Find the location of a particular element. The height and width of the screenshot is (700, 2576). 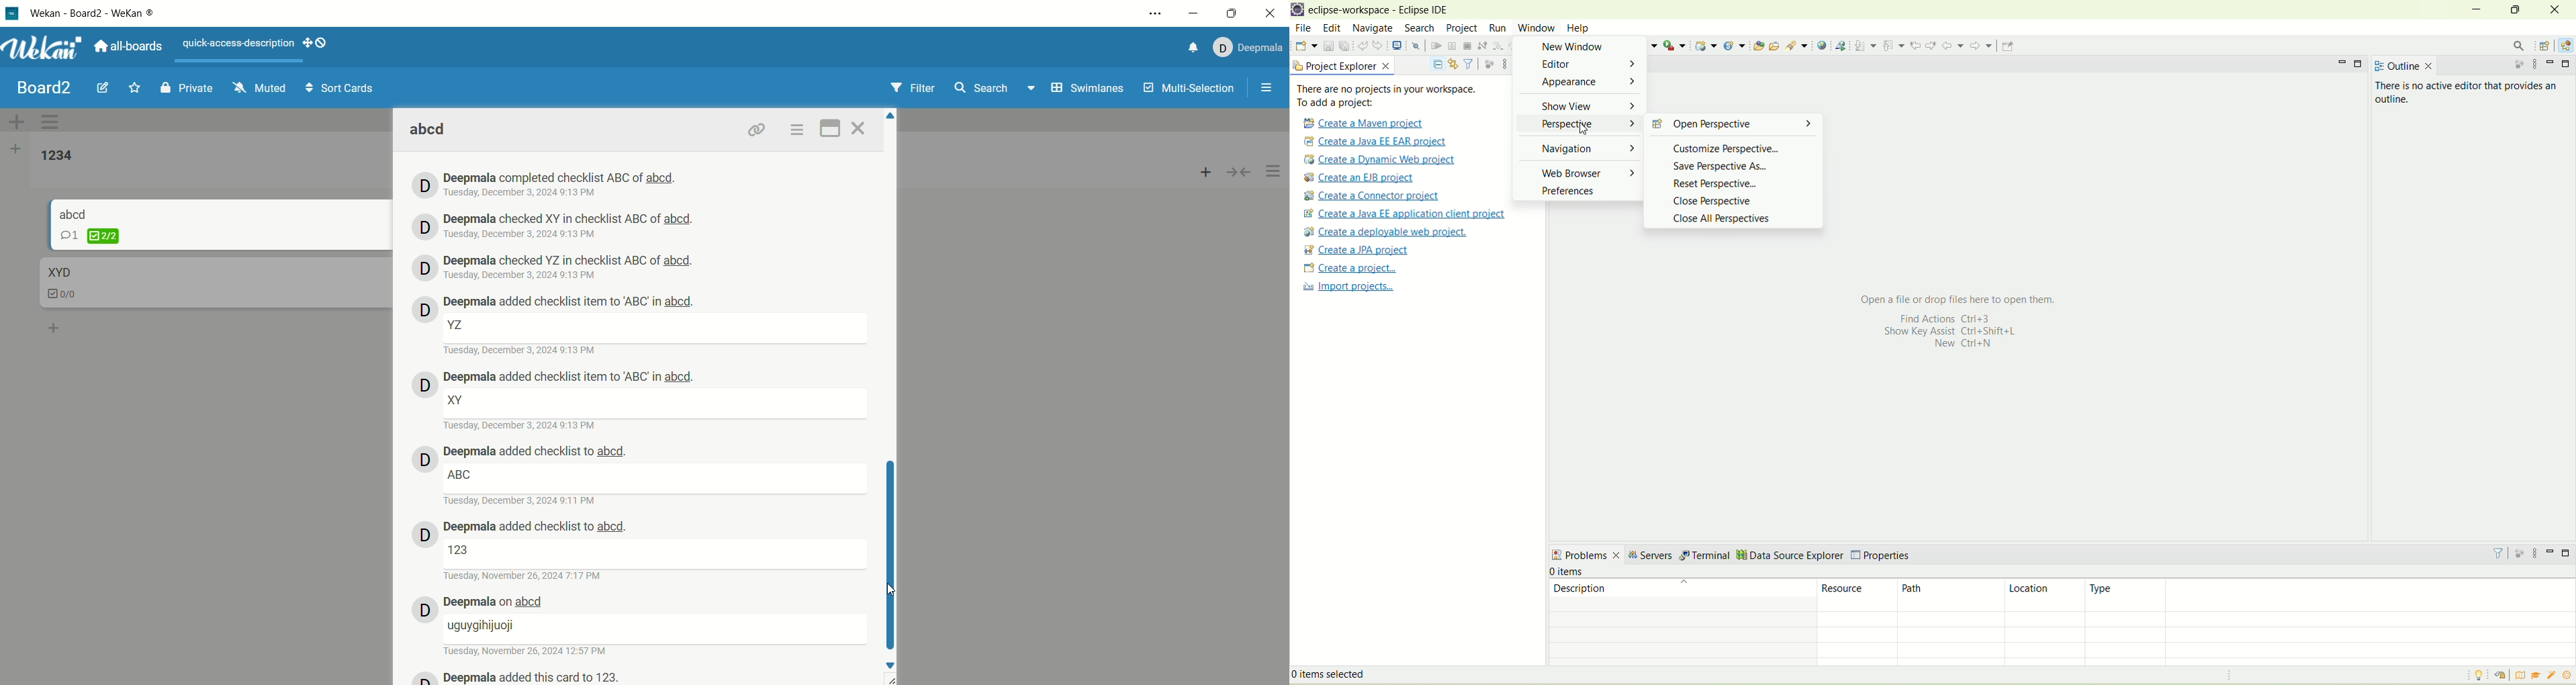

search is located at coordinates (996, 89).